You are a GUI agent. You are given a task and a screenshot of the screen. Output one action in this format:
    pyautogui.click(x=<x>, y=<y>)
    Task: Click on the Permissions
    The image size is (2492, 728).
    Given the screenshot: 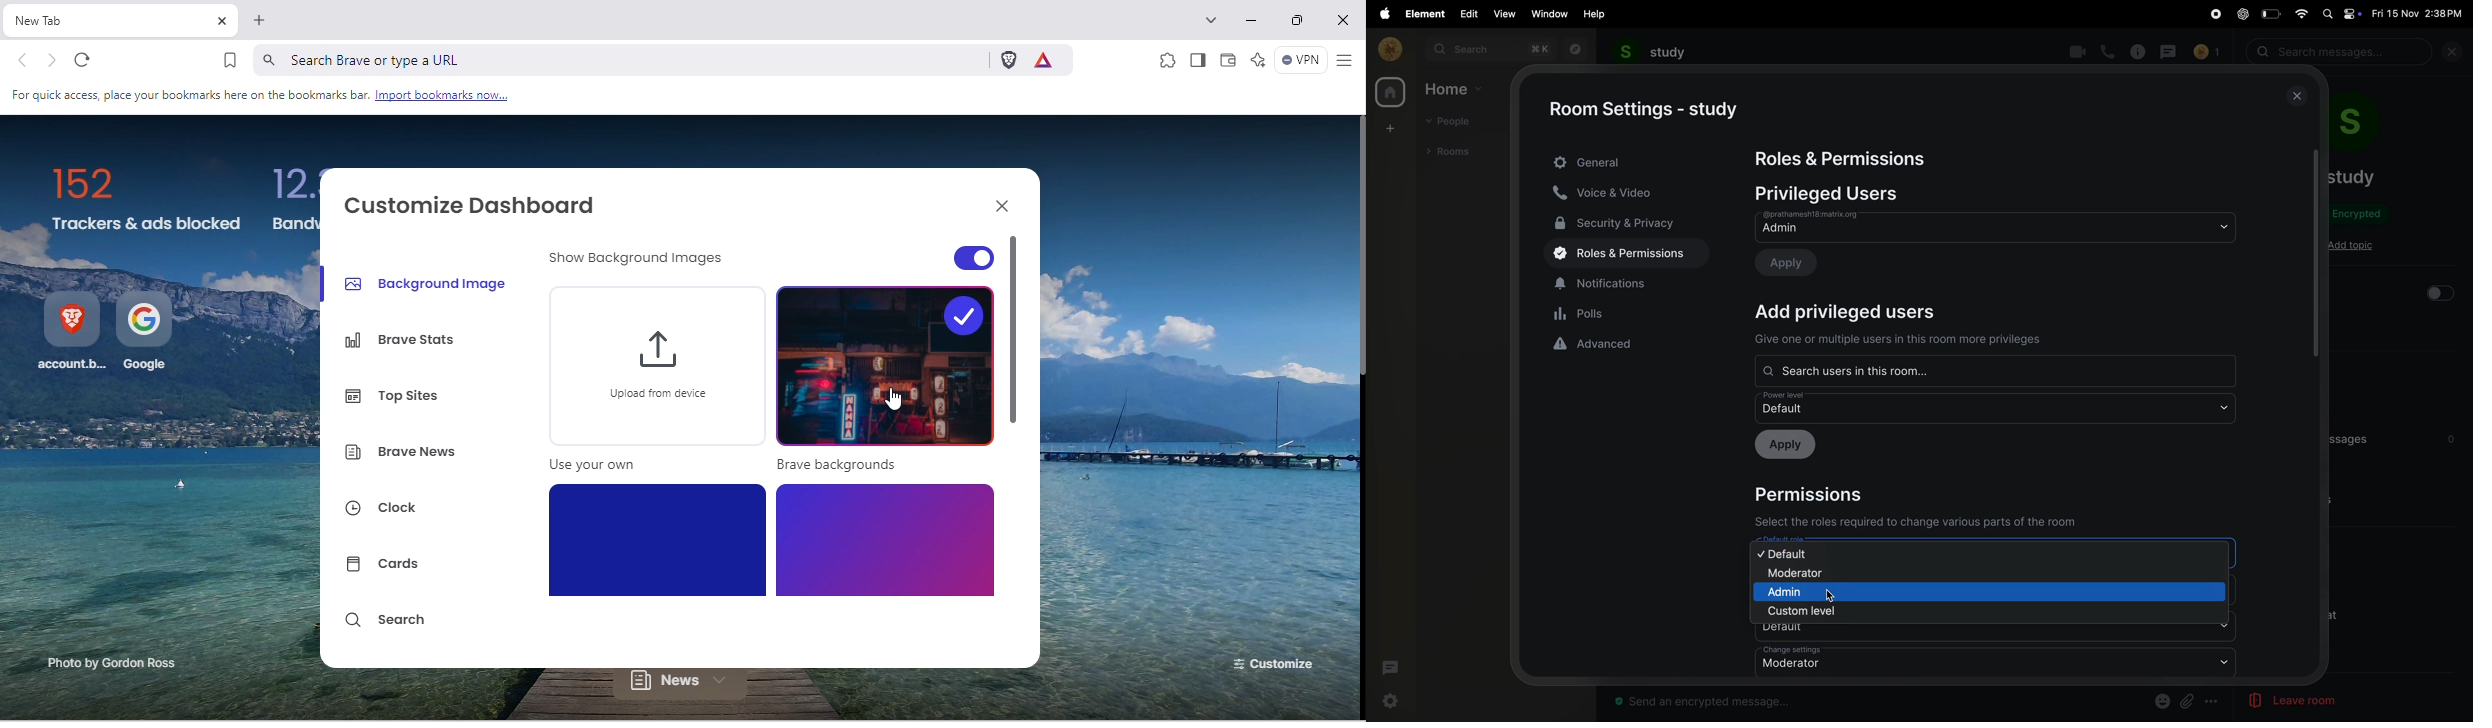 What is the action you would take?
    pyautogui.click(x=1817, y=493)
    